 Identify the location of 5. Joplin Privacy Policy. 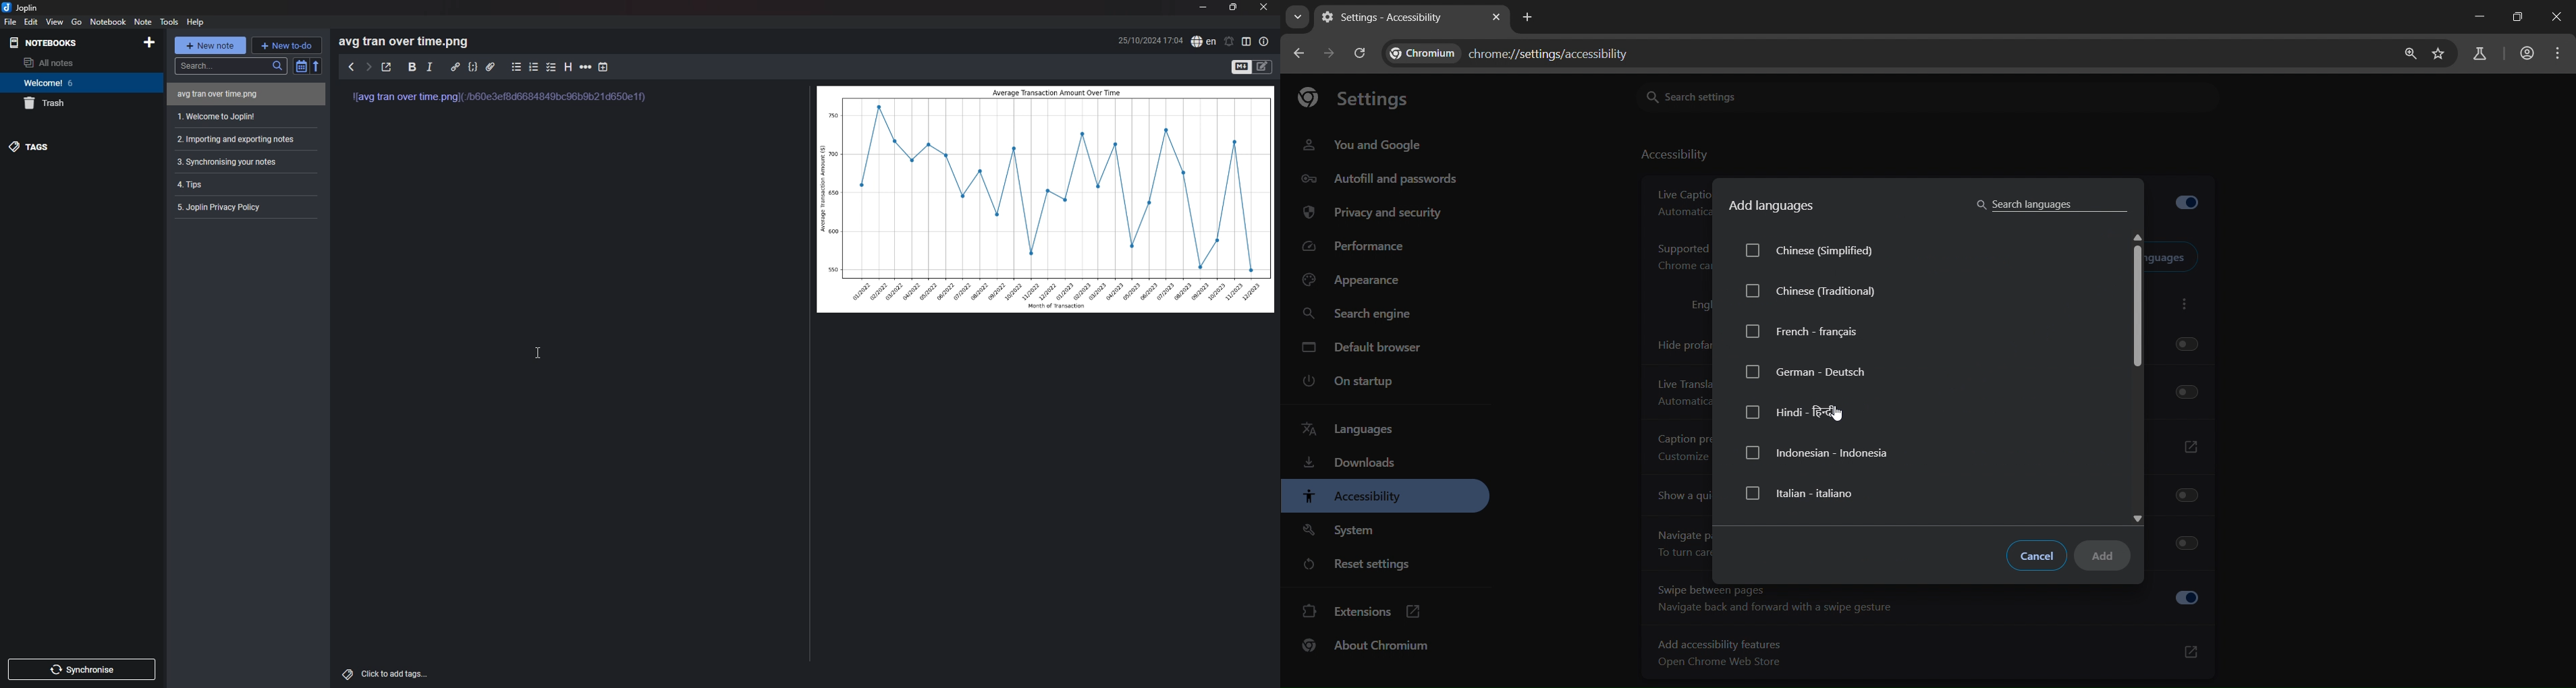
(242, 207).